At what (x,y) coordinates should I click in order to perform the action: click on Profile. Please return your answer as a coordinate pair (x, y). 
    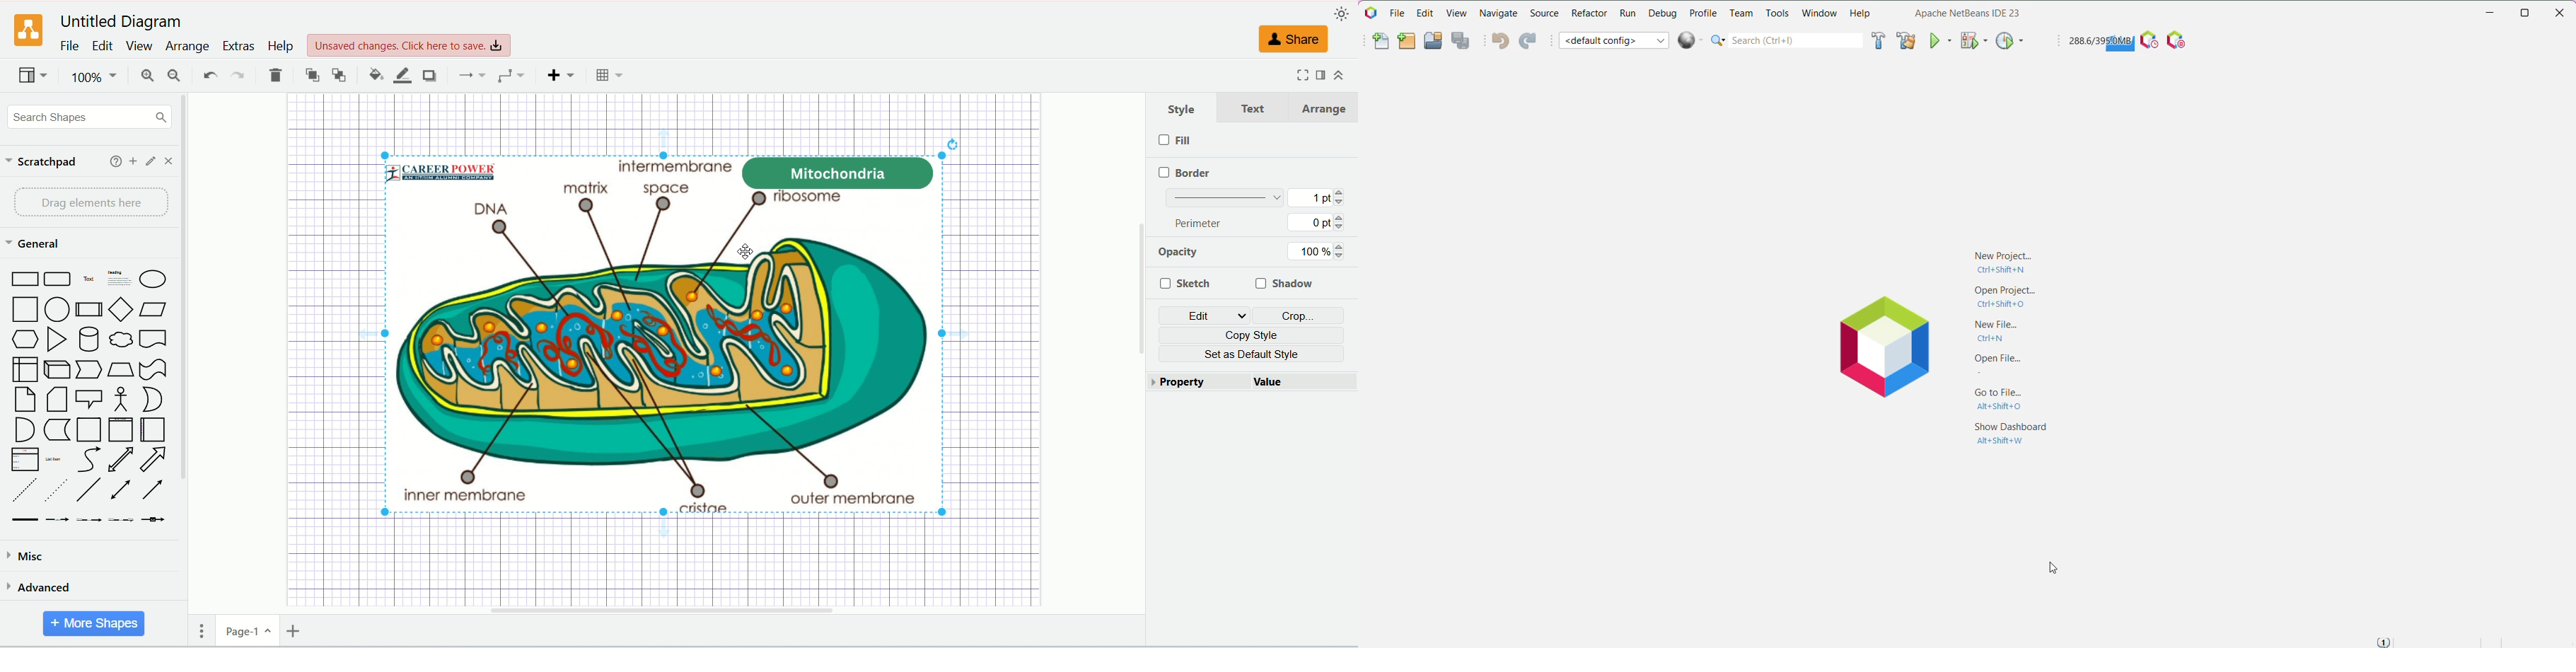
    Looking at the image, I should click on (1704, 12).